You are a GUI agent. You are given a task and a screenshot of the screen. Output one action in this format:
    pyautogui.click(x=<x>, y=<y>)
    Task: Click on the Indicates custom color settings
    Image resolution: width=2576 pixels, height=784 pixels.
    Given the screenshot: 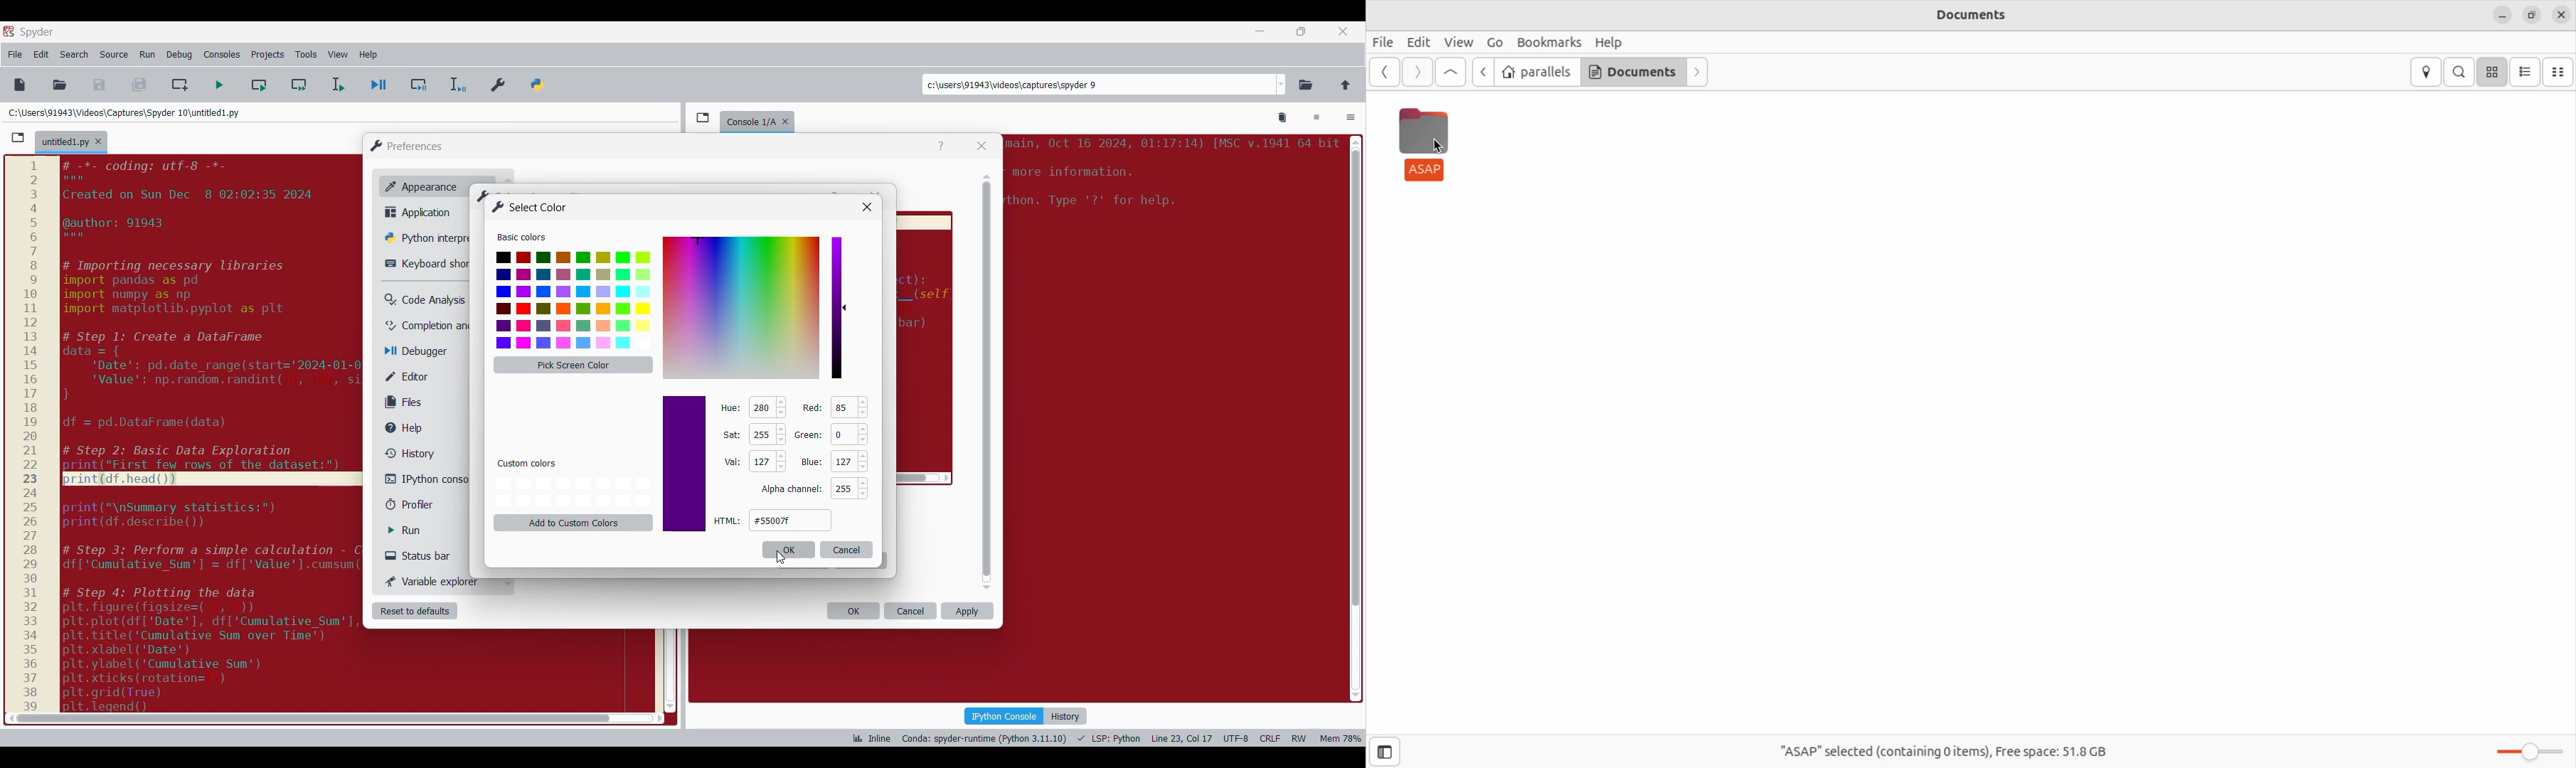 What is the action you would take?
    pyautogui.click(x=528, y=464)
    